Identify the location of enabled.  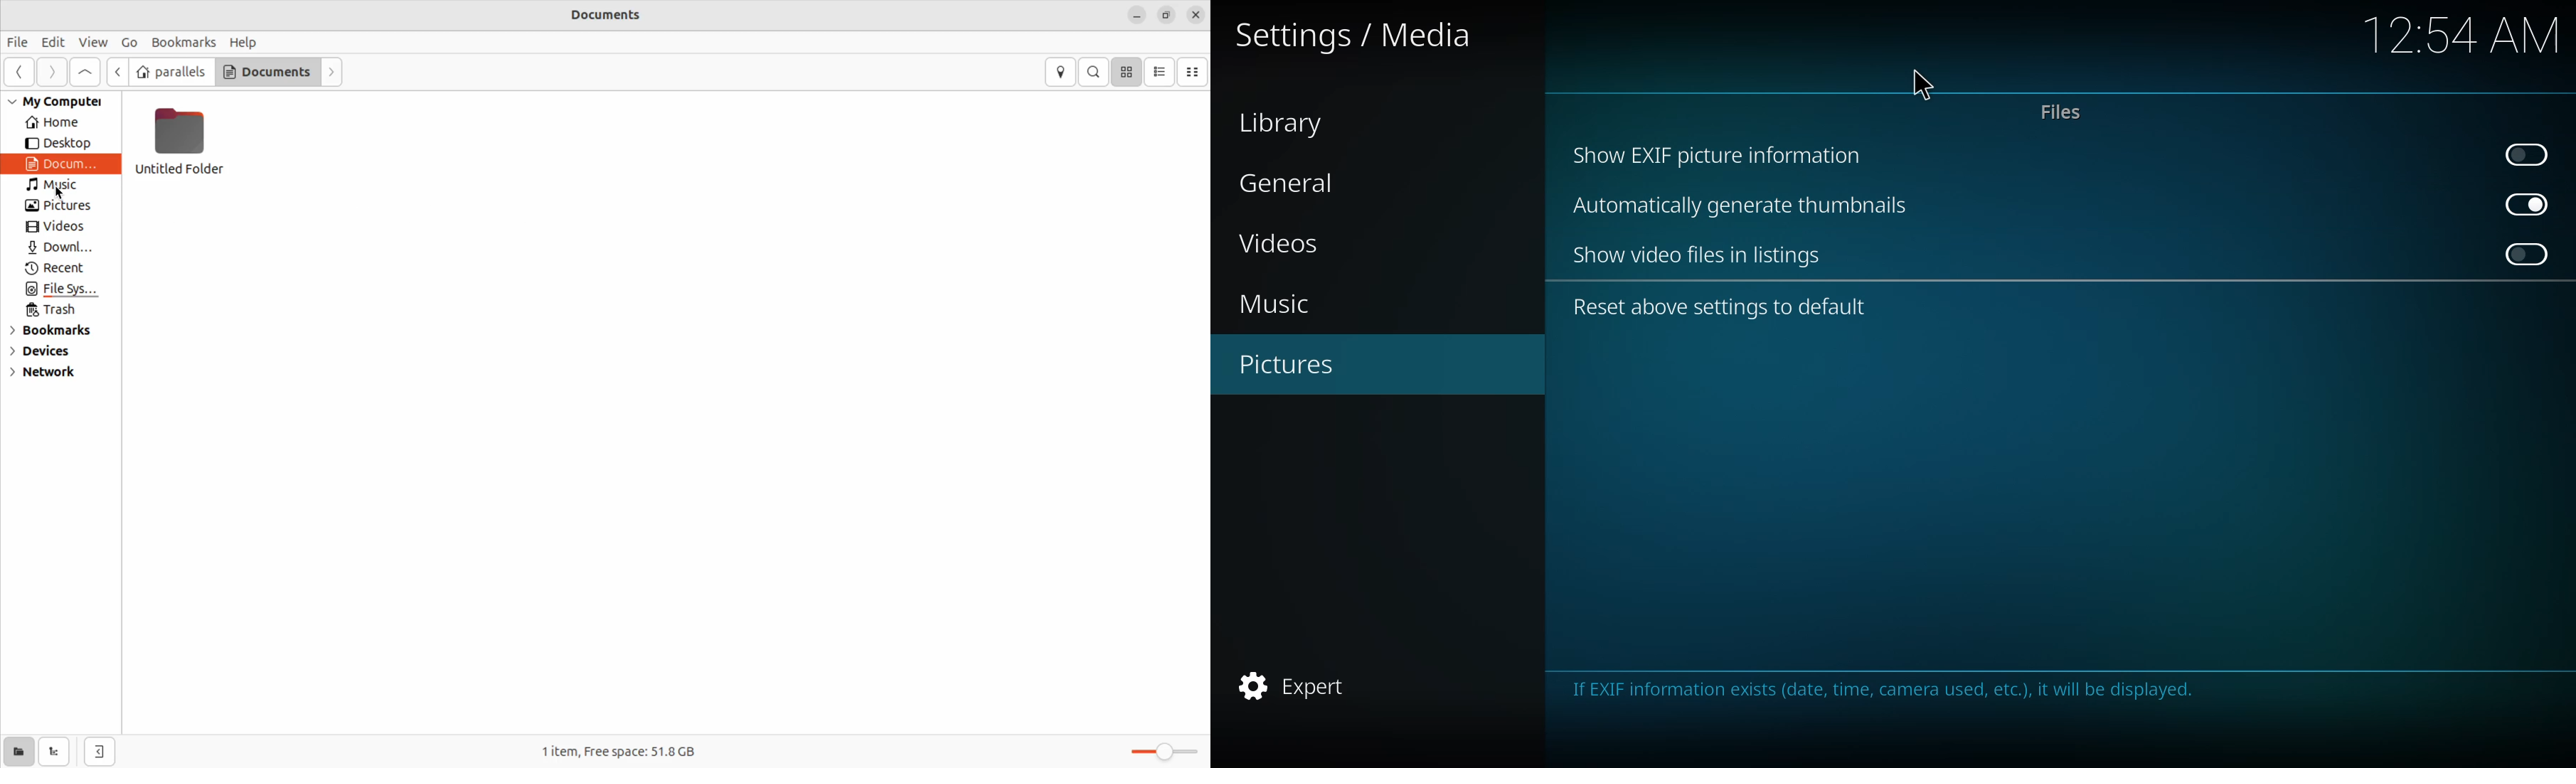
(2526, 204).